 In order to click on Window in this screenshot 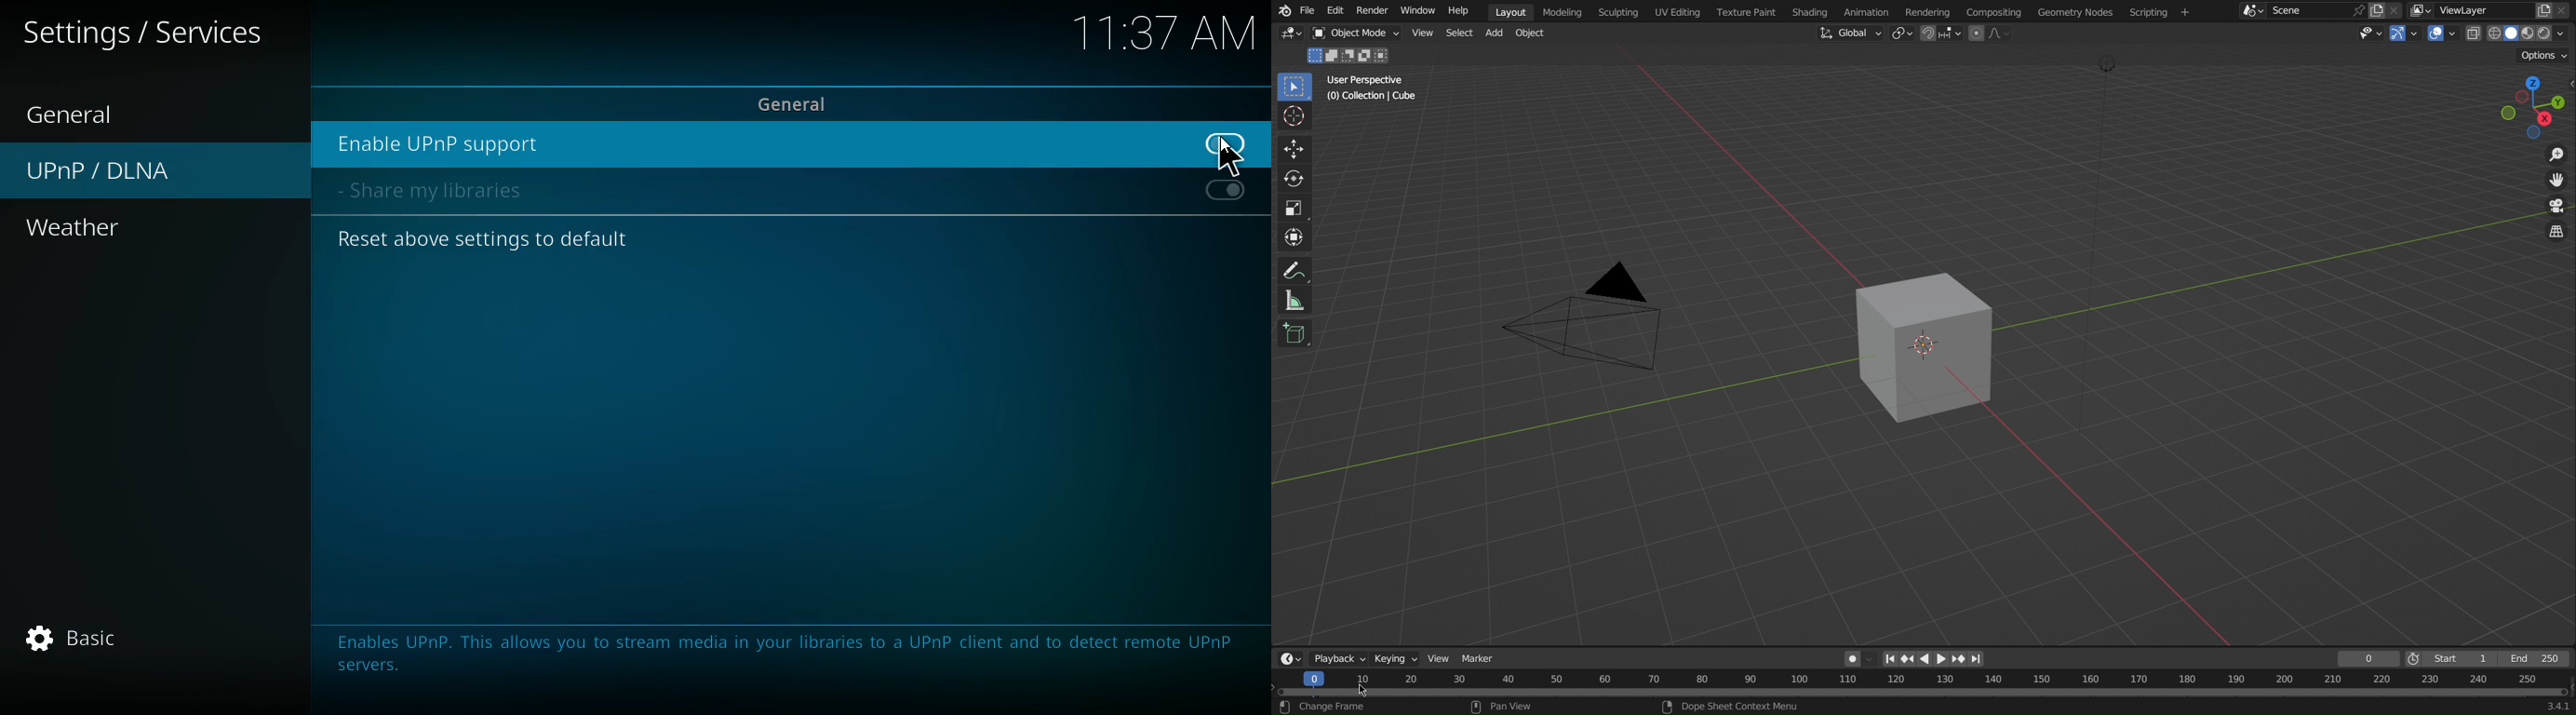, I will do `click(1418, 12)`.